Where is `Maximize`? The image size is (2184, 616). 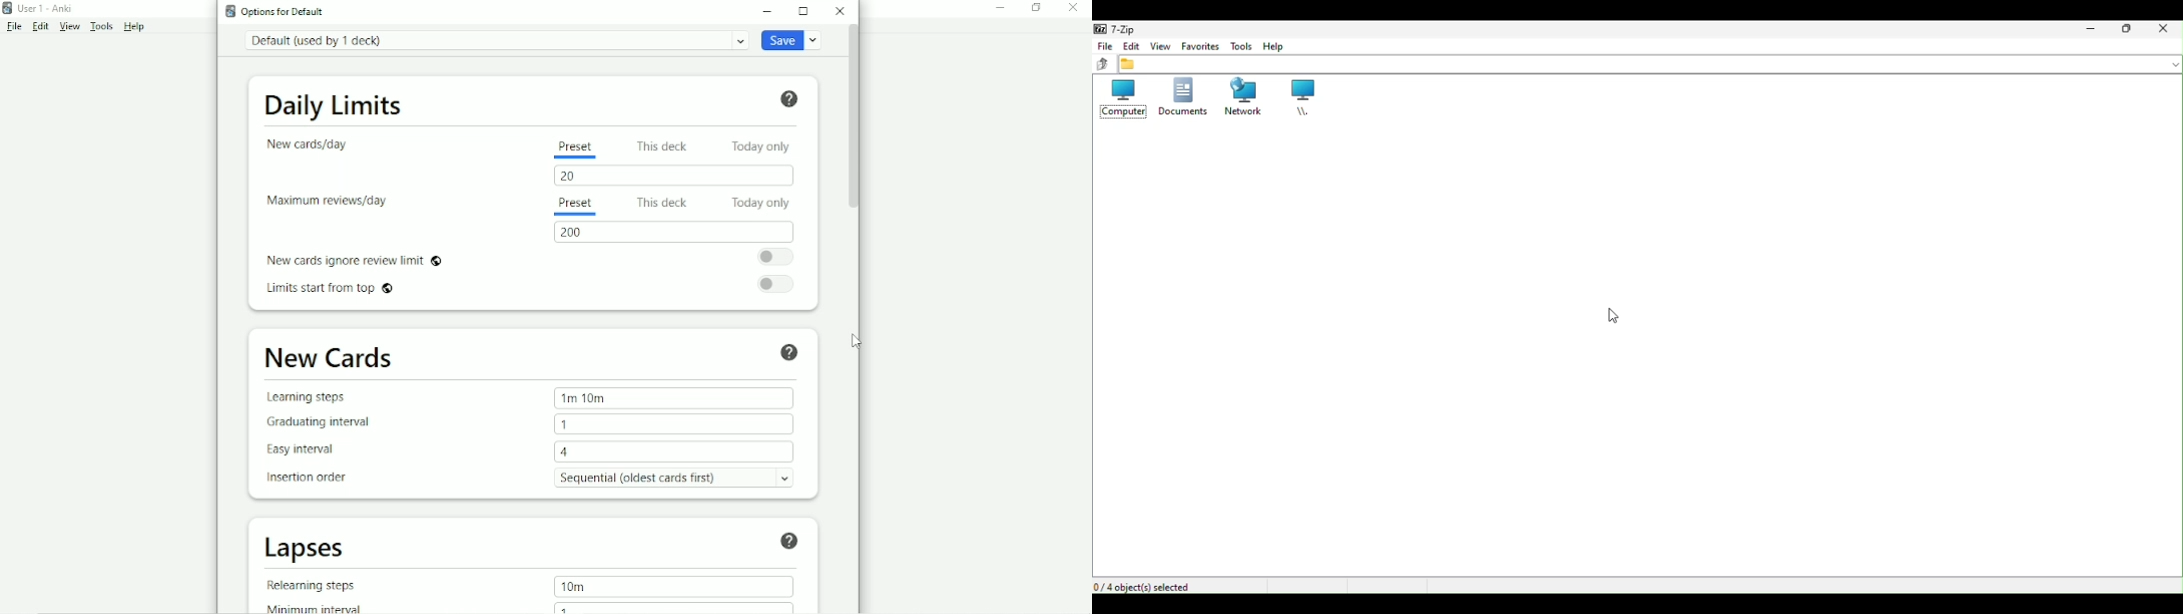 Maximize is located at coordinates (803, 11).